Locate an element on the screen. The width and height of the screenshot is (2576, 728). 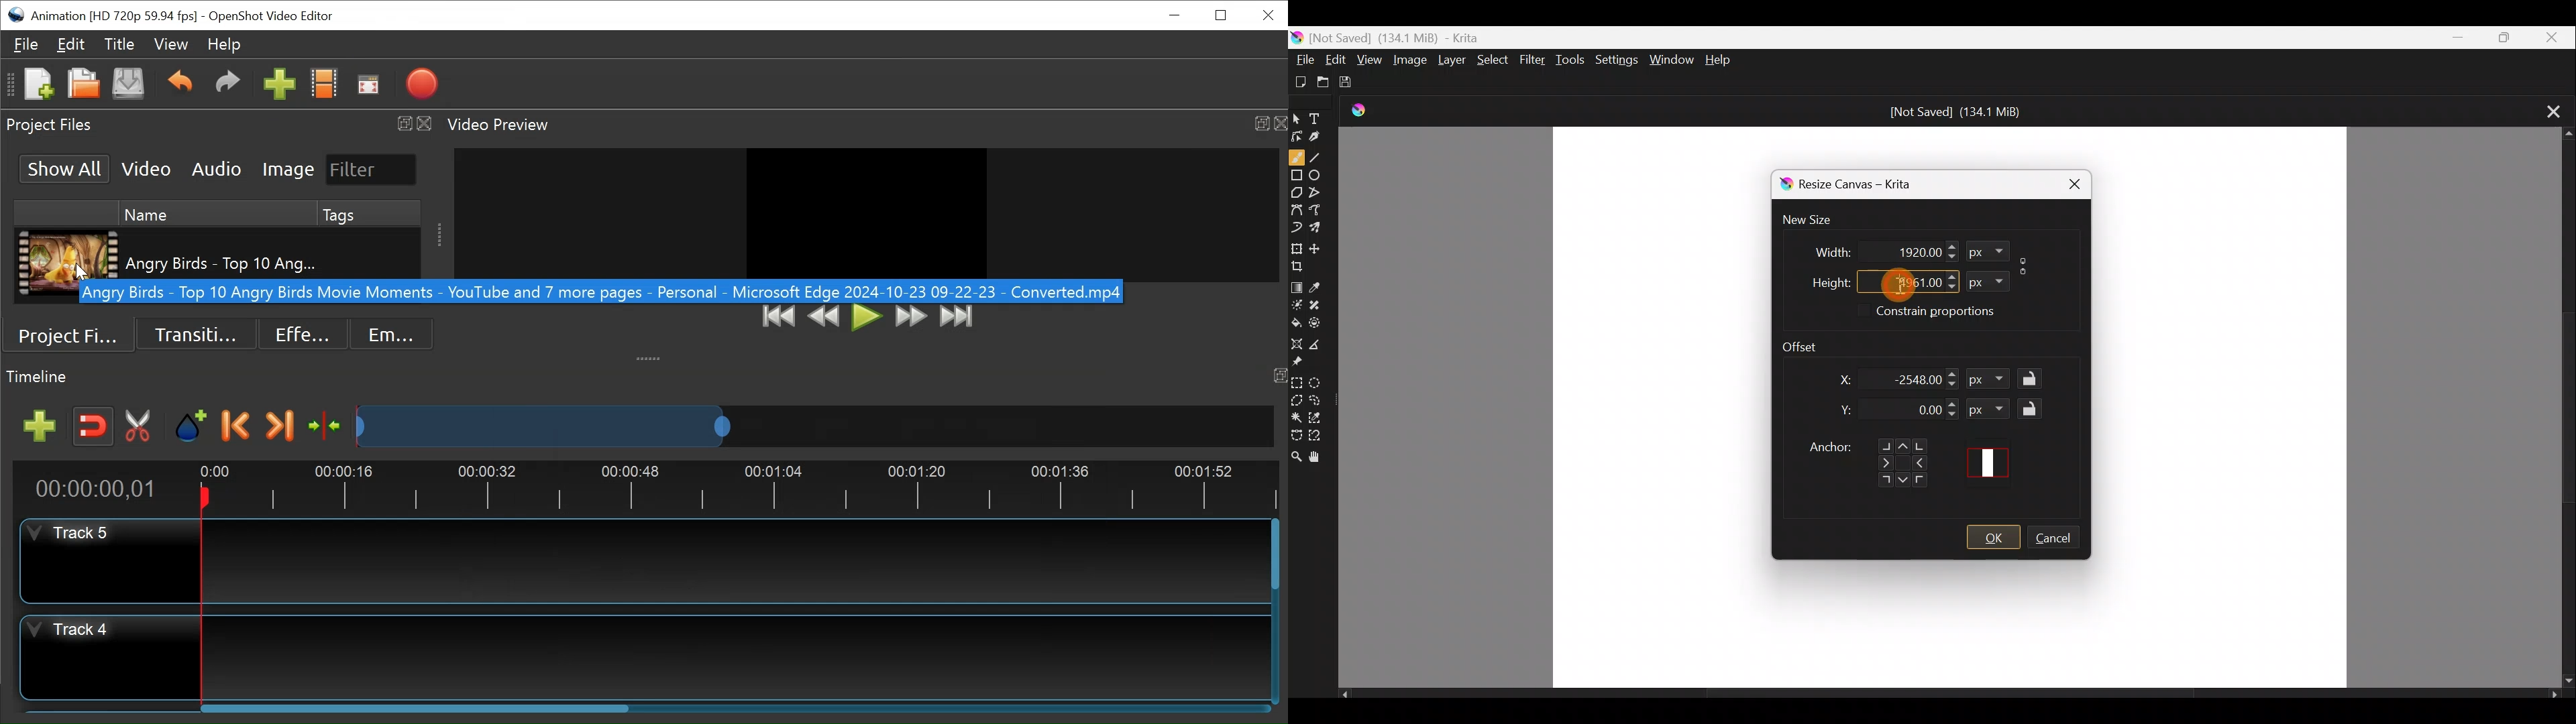
Close is located at coordinates (425, 122).